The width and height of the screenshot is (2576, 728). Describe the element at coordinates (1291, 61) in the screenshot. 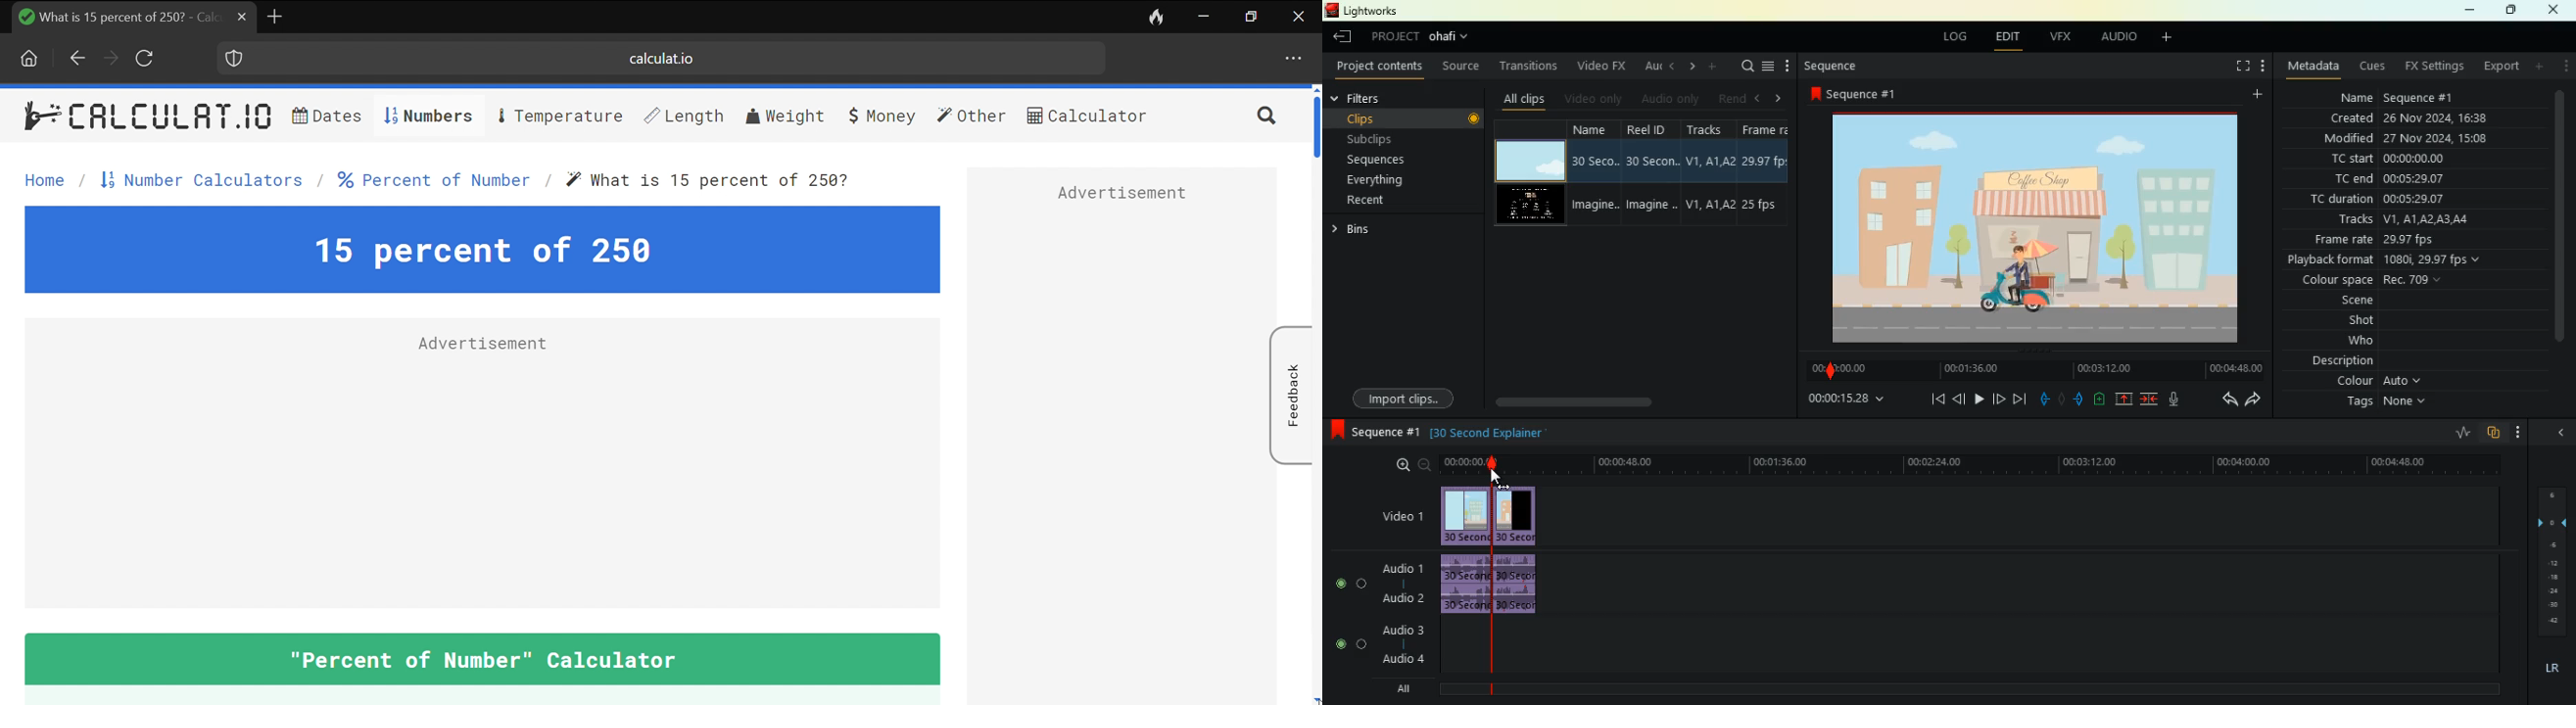

I see `options` at that location.